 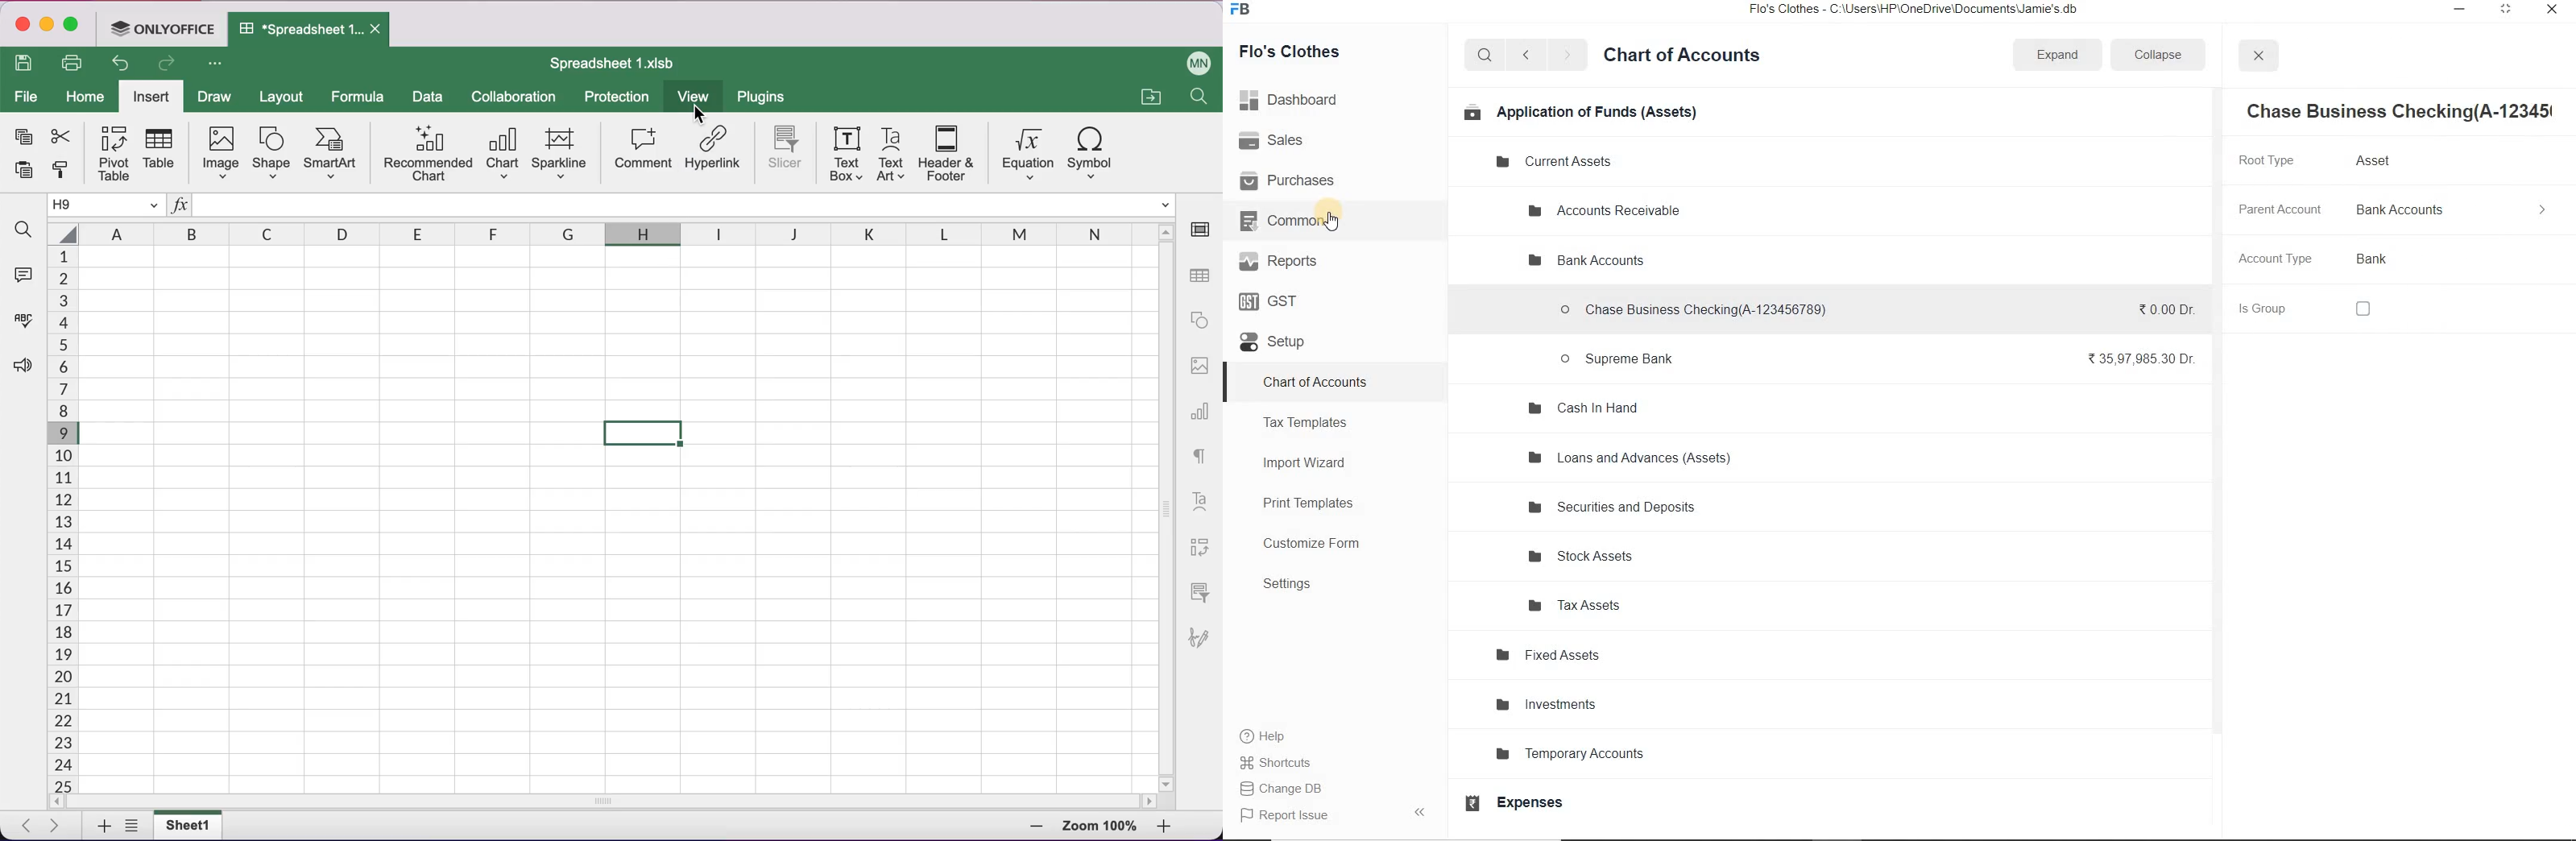 What do you see at coordinates (47, 24) in the screenshot?
I see `minimize` at bounding box center [47, 24].